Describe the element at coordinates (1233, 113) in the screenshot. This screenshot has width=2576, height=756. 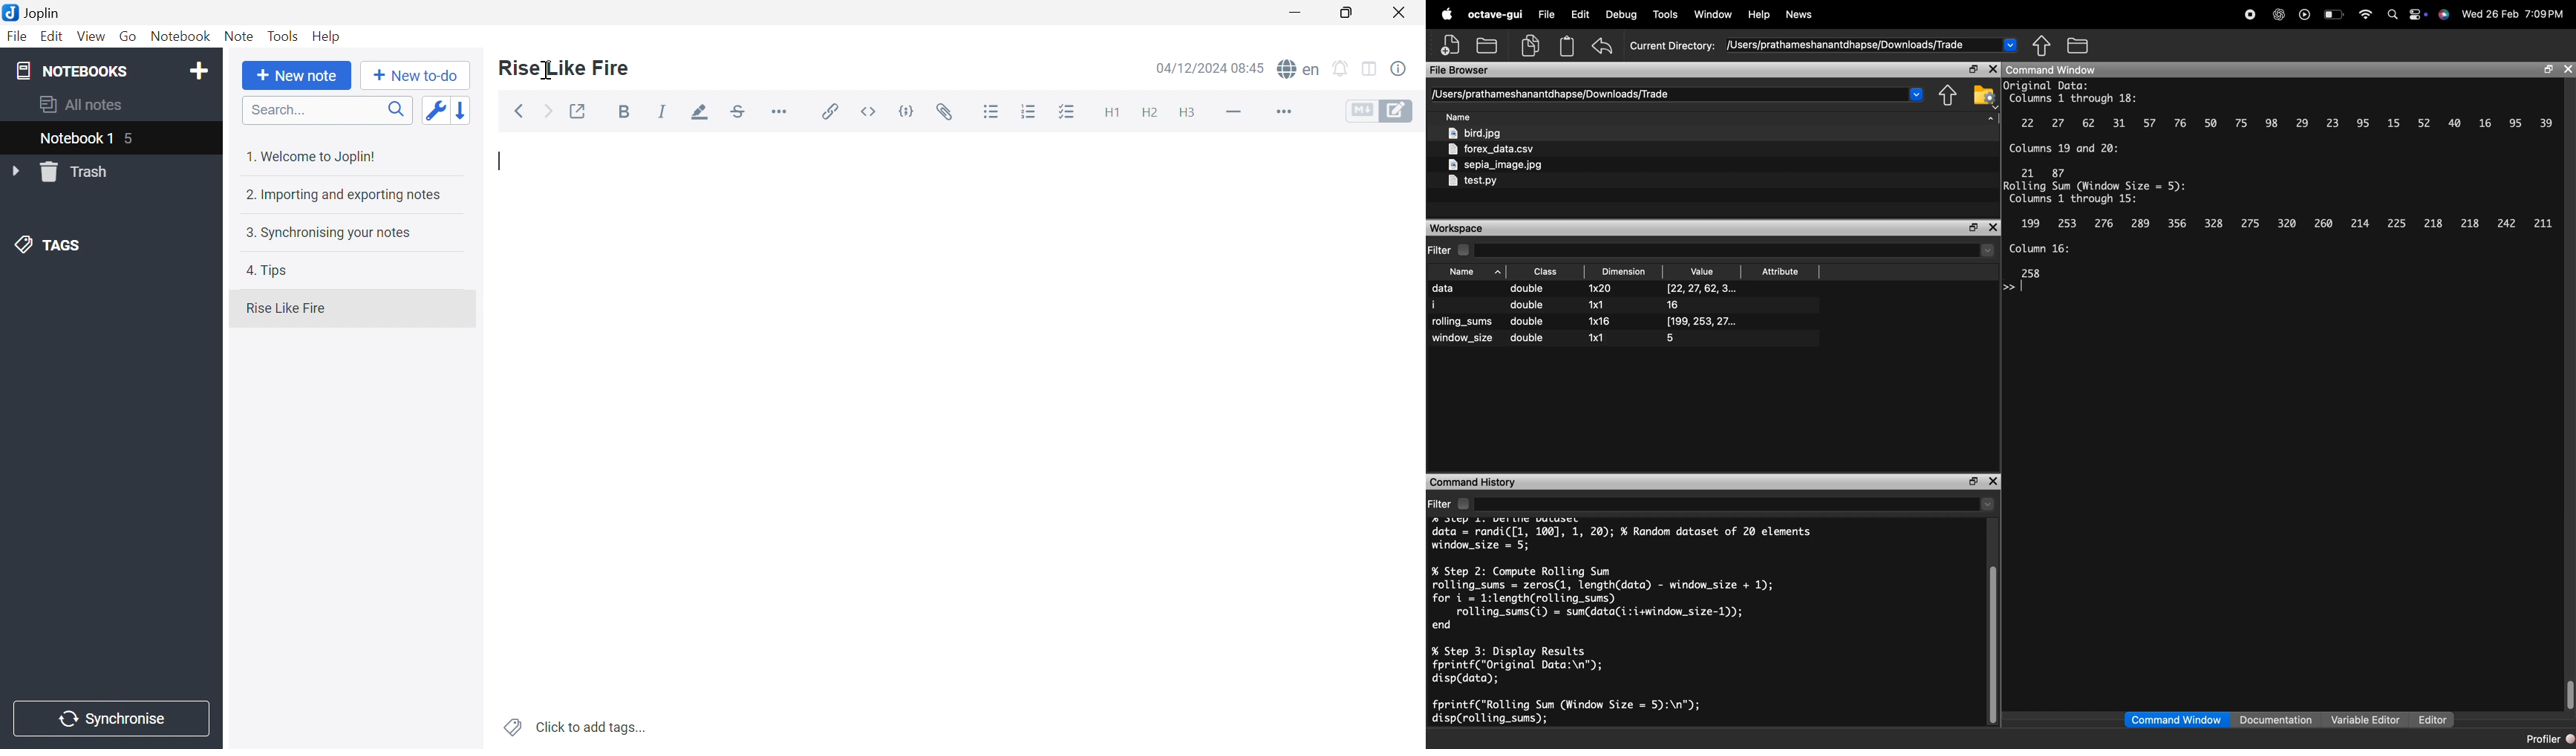
I see `Horizontal line` at that location.